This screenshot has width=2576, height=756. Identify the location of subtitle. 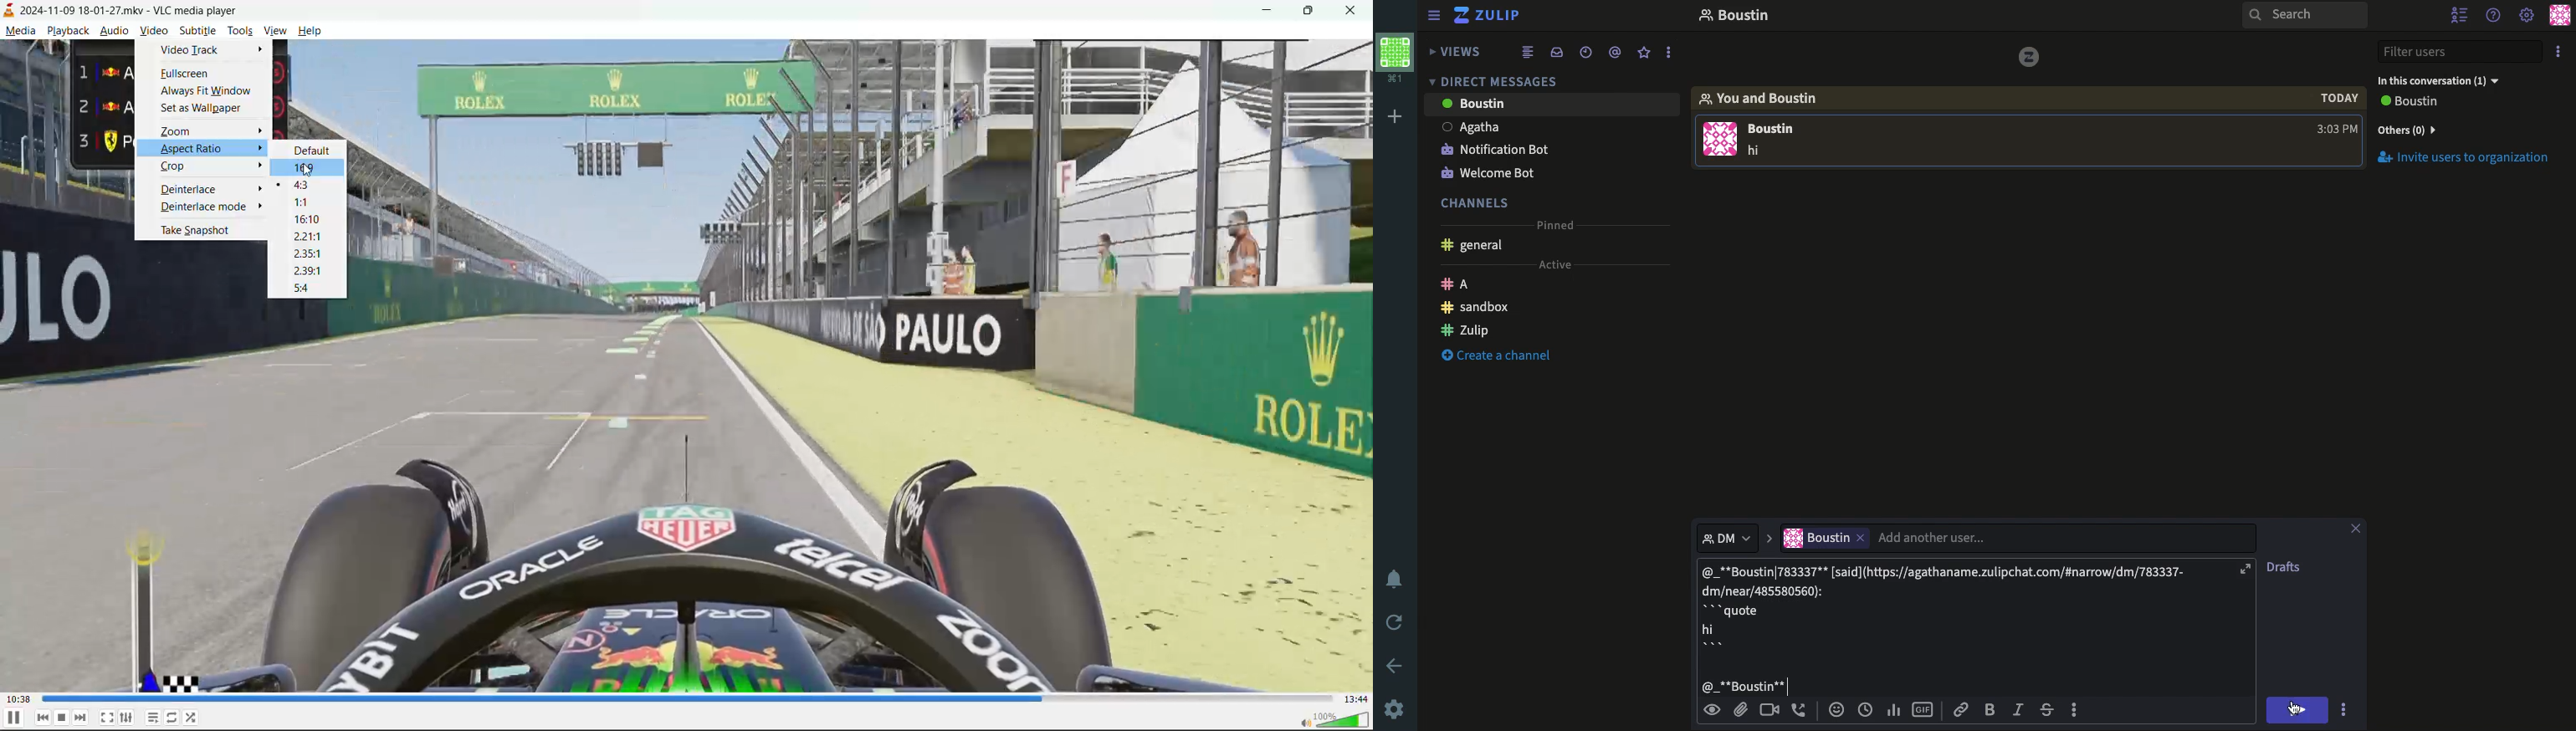
(198, 31).